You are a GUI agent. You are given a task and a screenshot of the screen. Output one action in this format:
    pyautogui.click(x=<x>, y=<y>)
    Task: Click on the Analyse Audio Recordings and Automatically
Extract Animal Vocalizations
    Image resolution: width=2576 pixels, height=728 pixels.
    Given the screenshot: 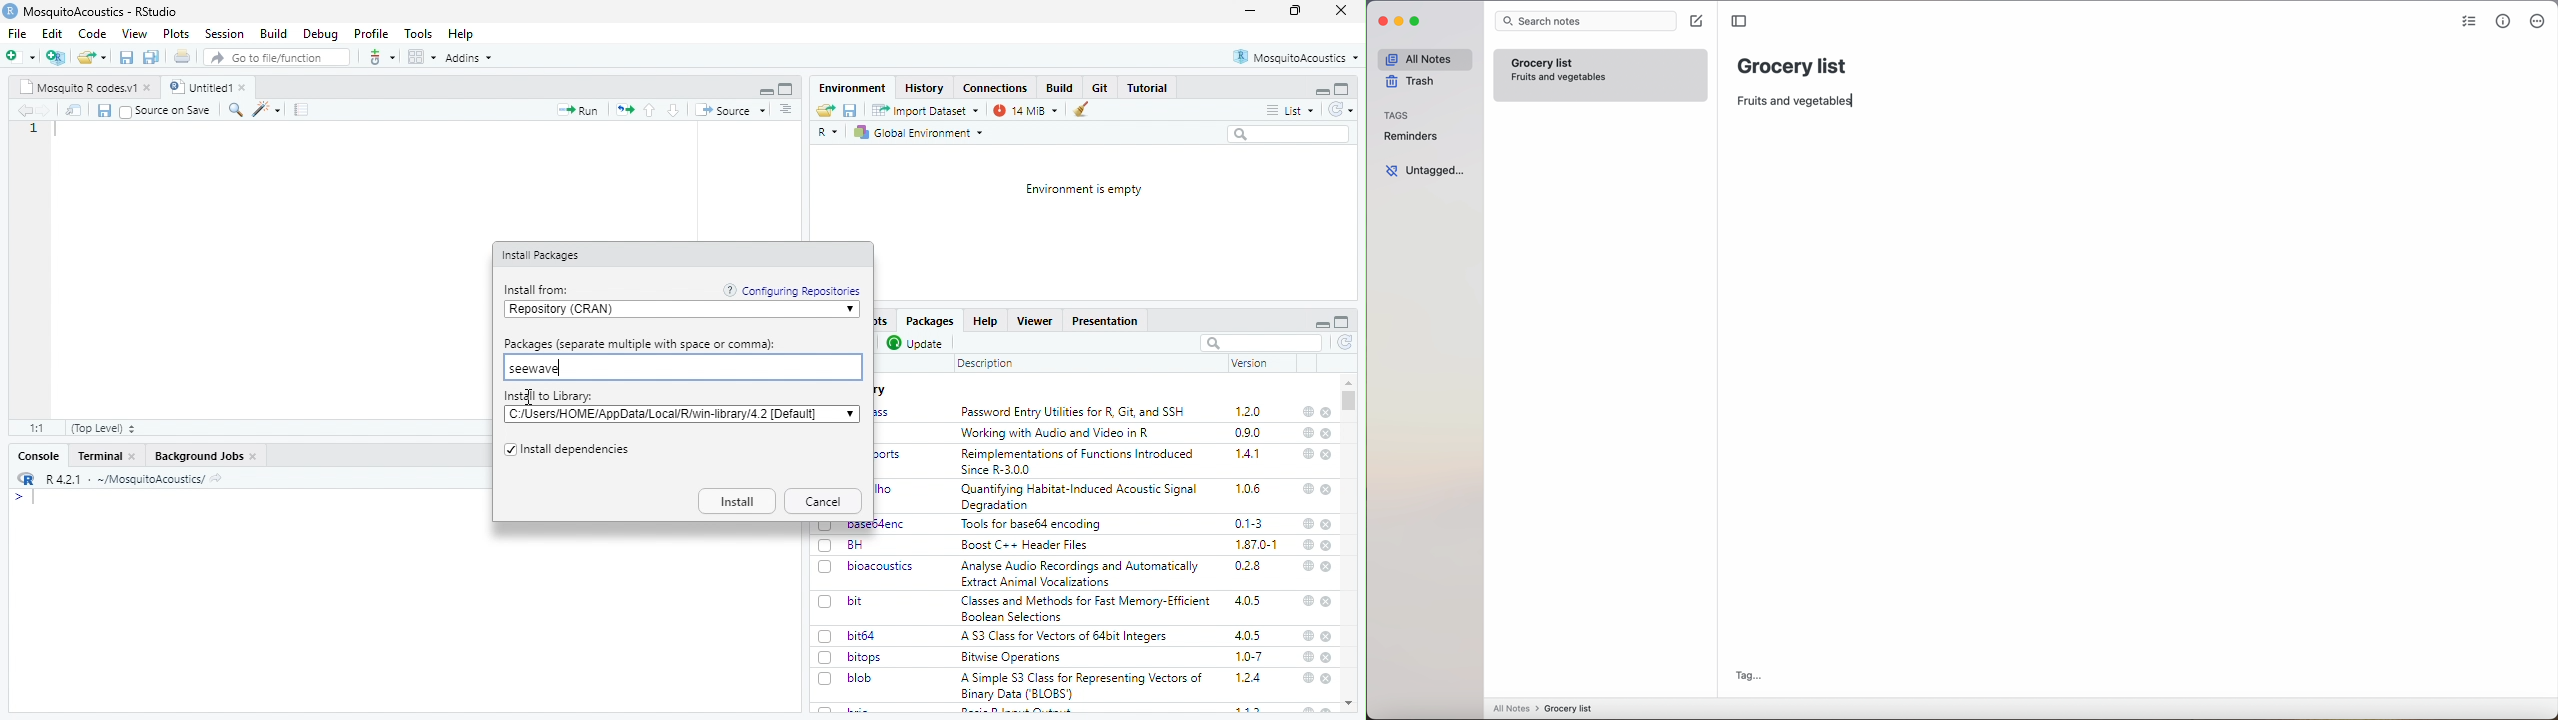 What is the action you would take?
    pyautogui.click(x=1082, y=573)
    